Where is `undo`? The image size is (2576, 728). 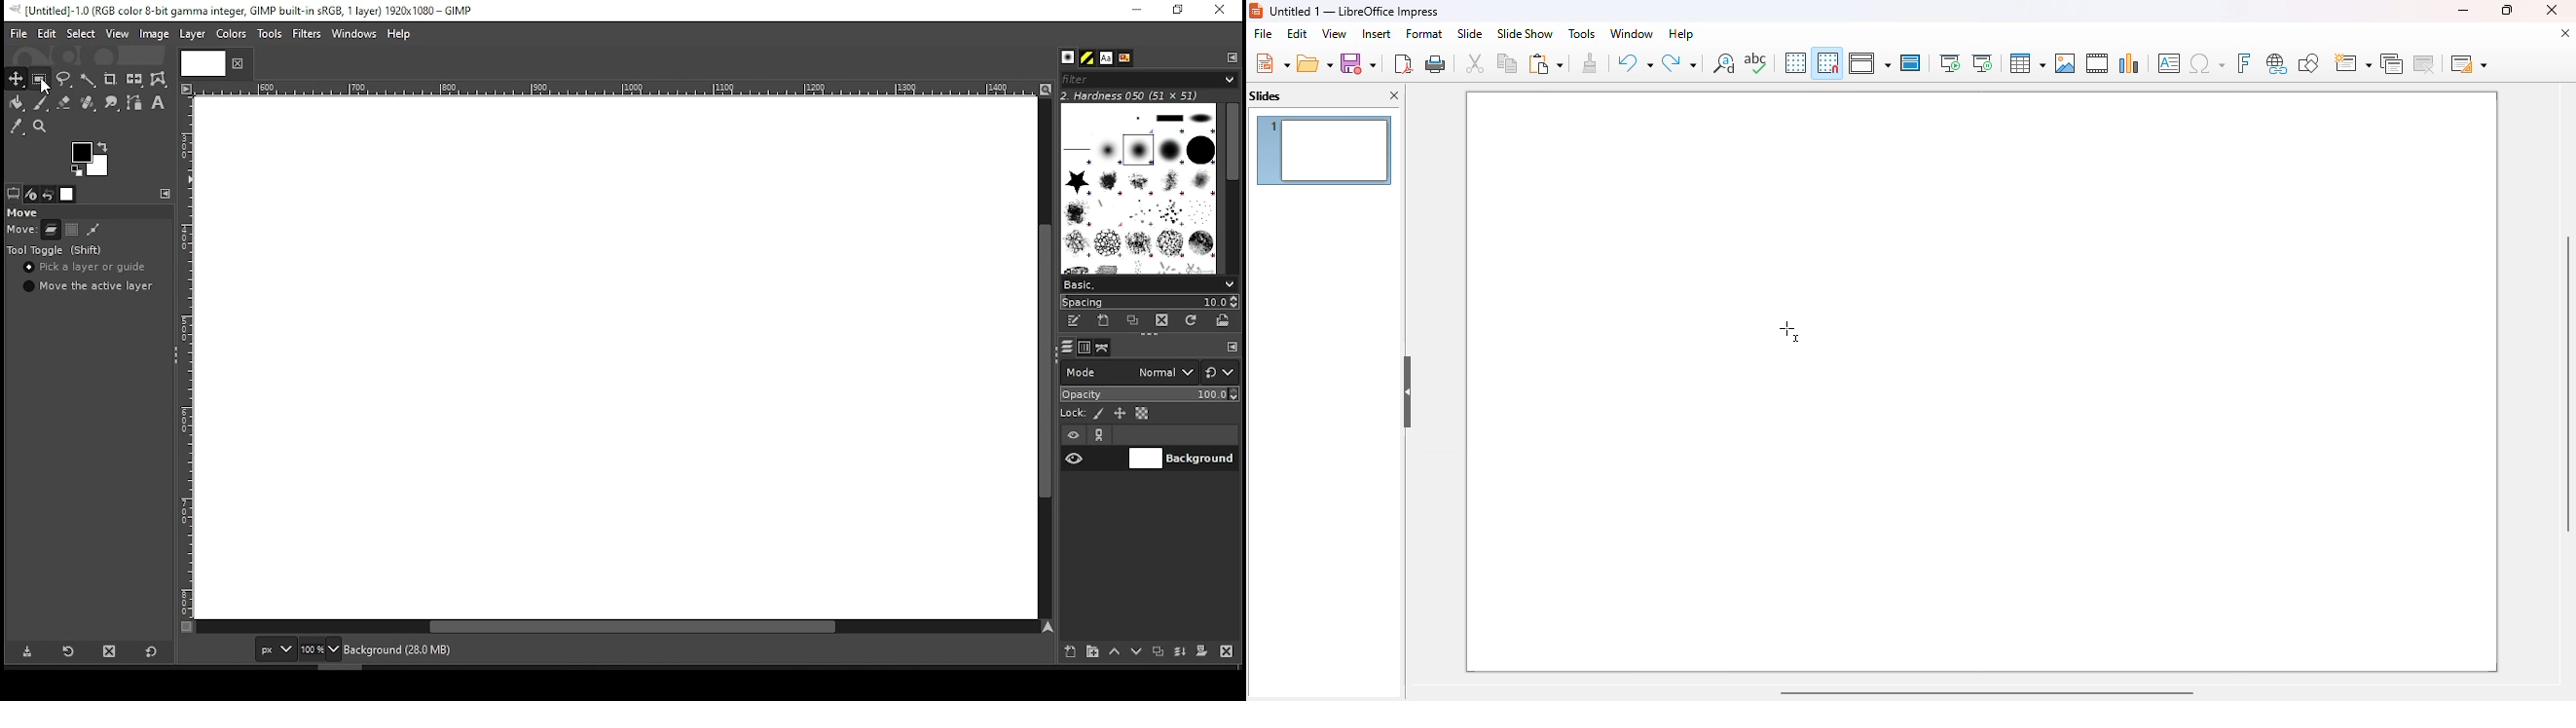 undo is located at coordinates (1635, 63).